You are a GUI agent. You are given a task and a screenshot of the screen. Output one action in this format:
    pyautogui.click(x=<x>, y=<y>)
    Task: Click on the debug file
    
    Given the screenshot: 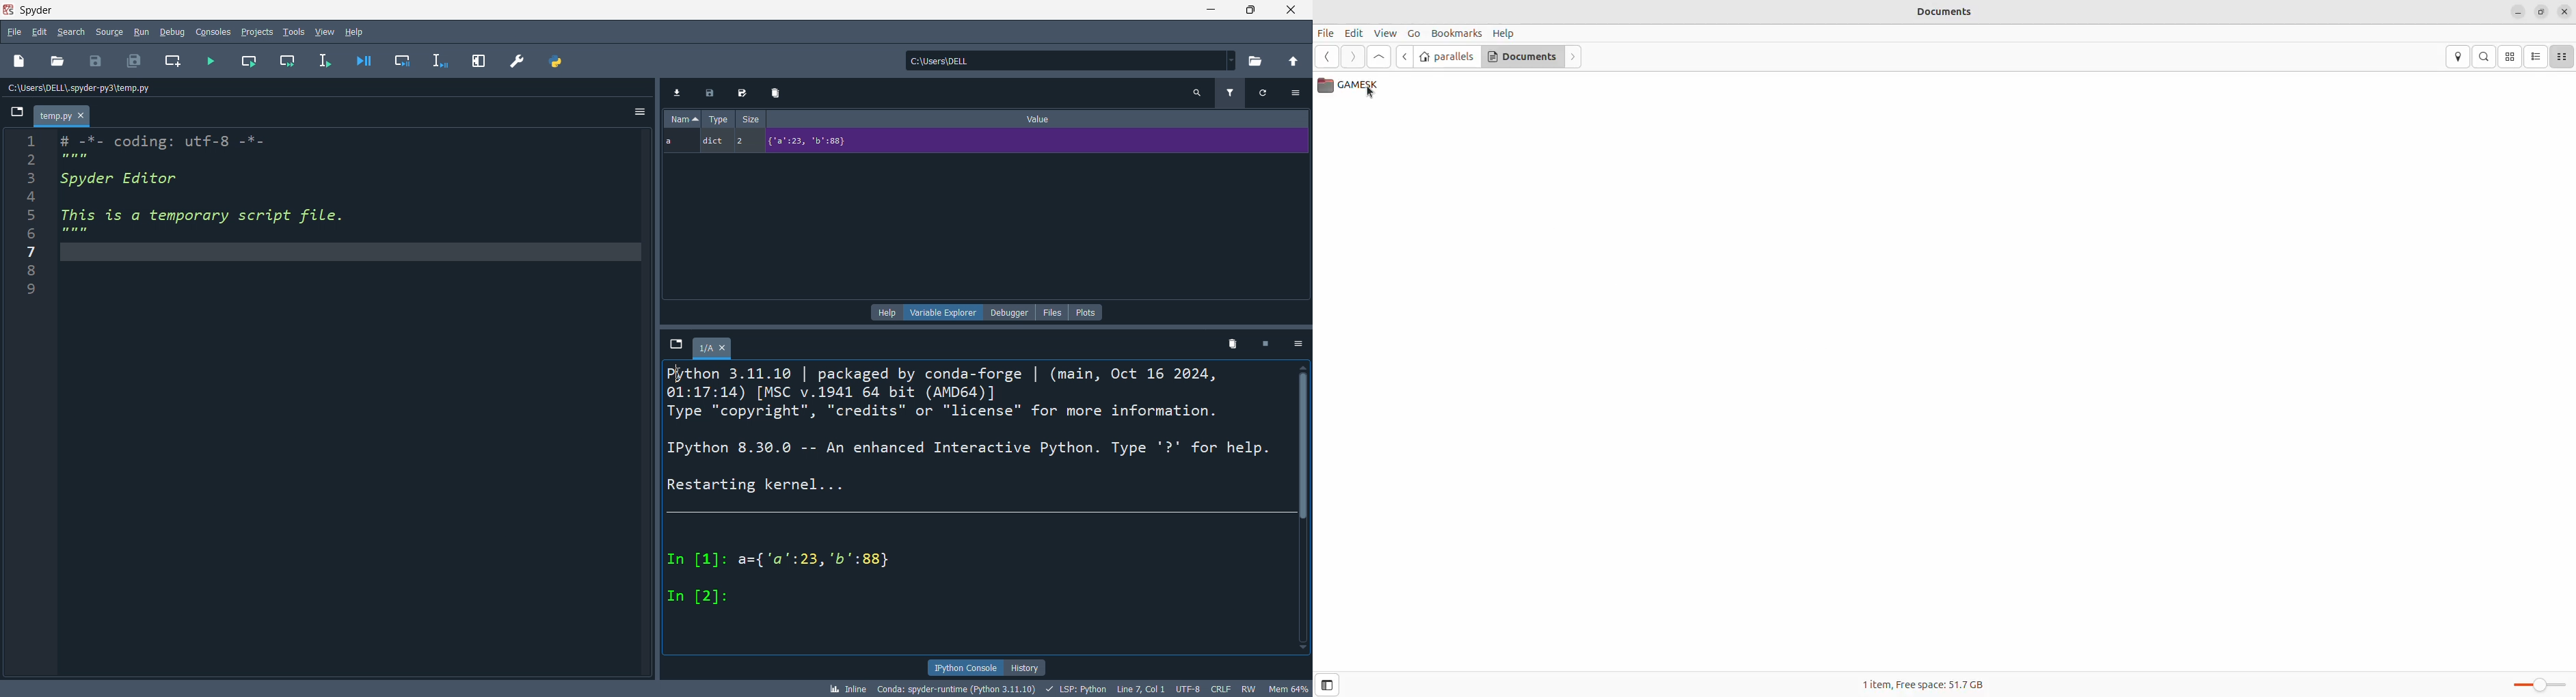 What is the action you would take?
    pyautogui.click(x=368, y=59)
    